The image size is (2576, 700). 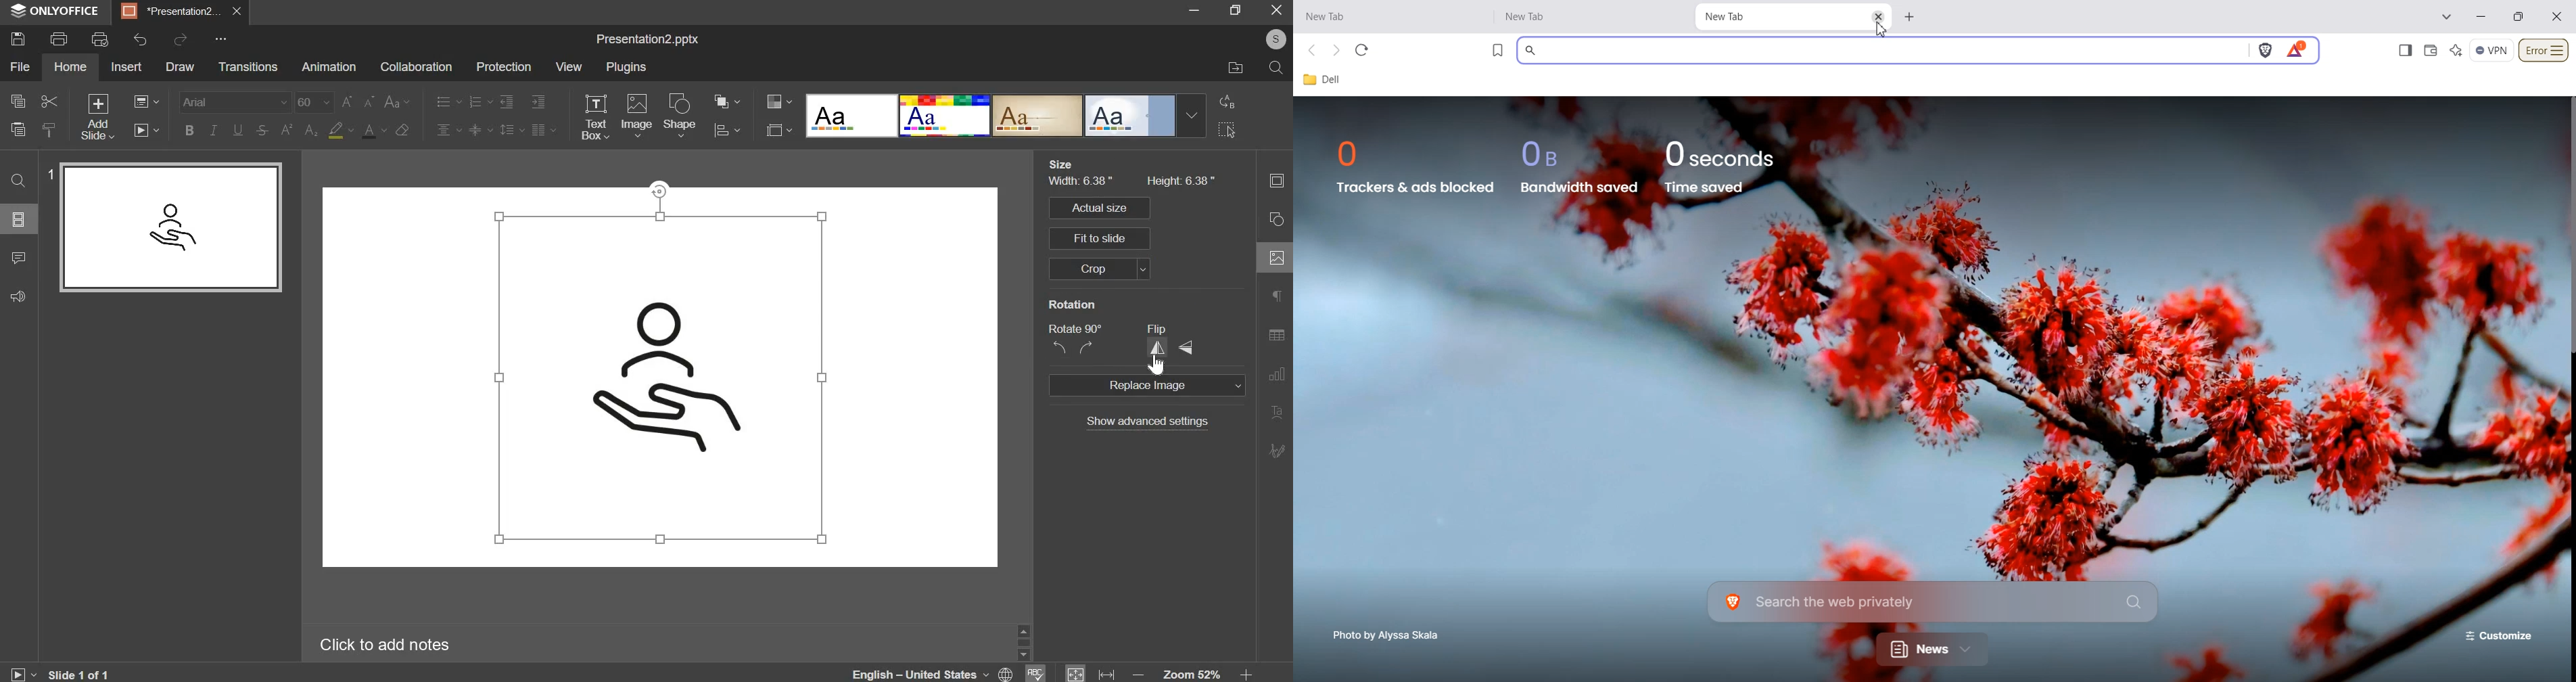 What do you see at coordinates (1276, 181) in the screenshot?
I see `slide settings` at bounding box center [1276, 181].